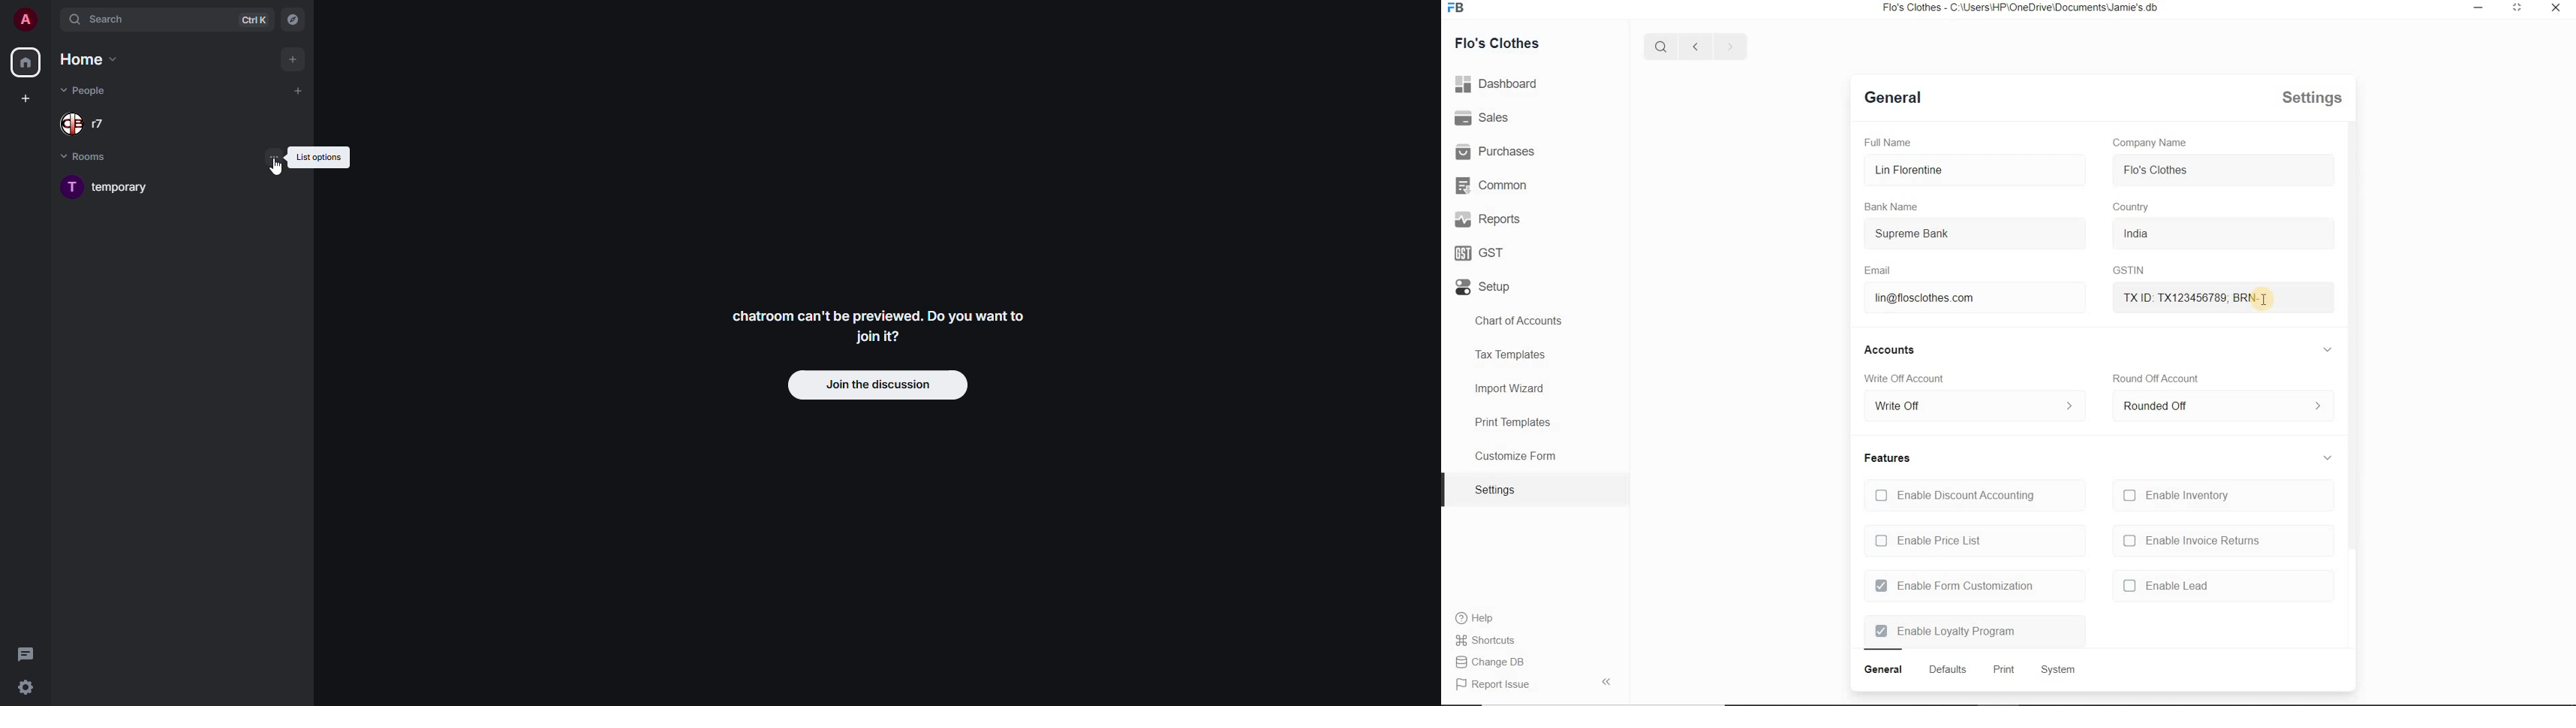 The image size is (2576, 728). What do you see at coordinates (299, 90) in the screenshot?
I see `add` at bounding box center [299, 90].